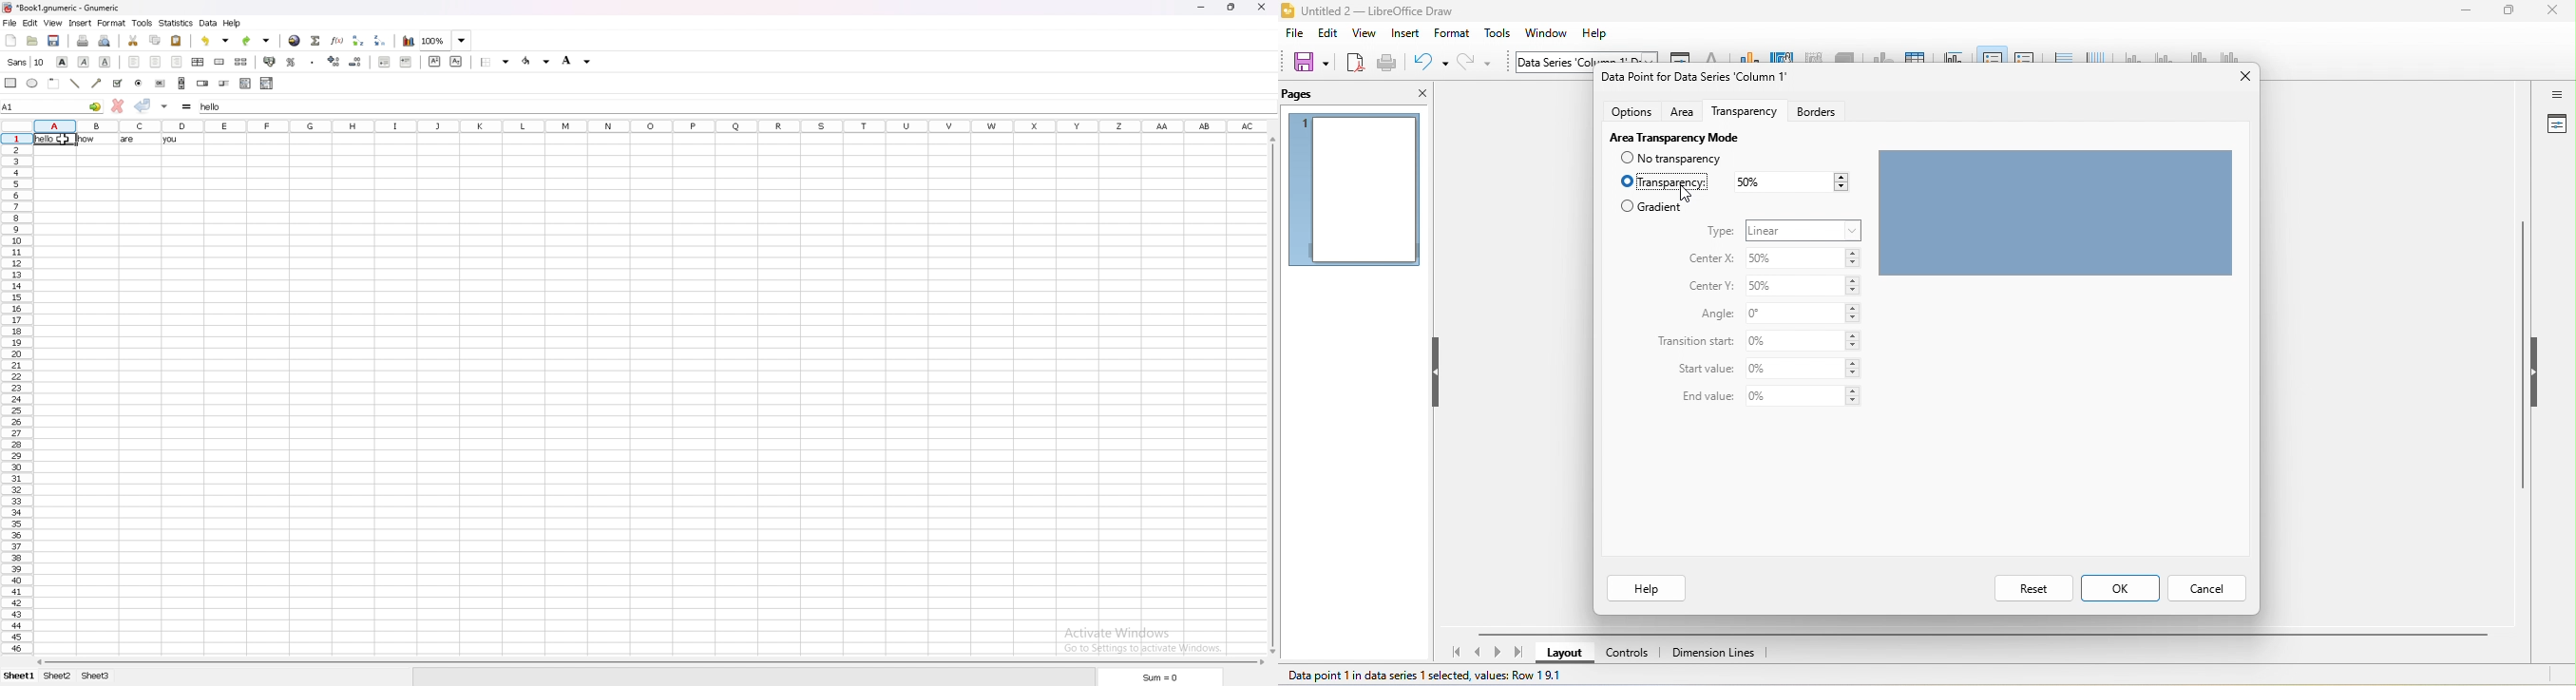  Describe the element at coordinates (1703, 395) in the screenshot. I see `end value` at that location.